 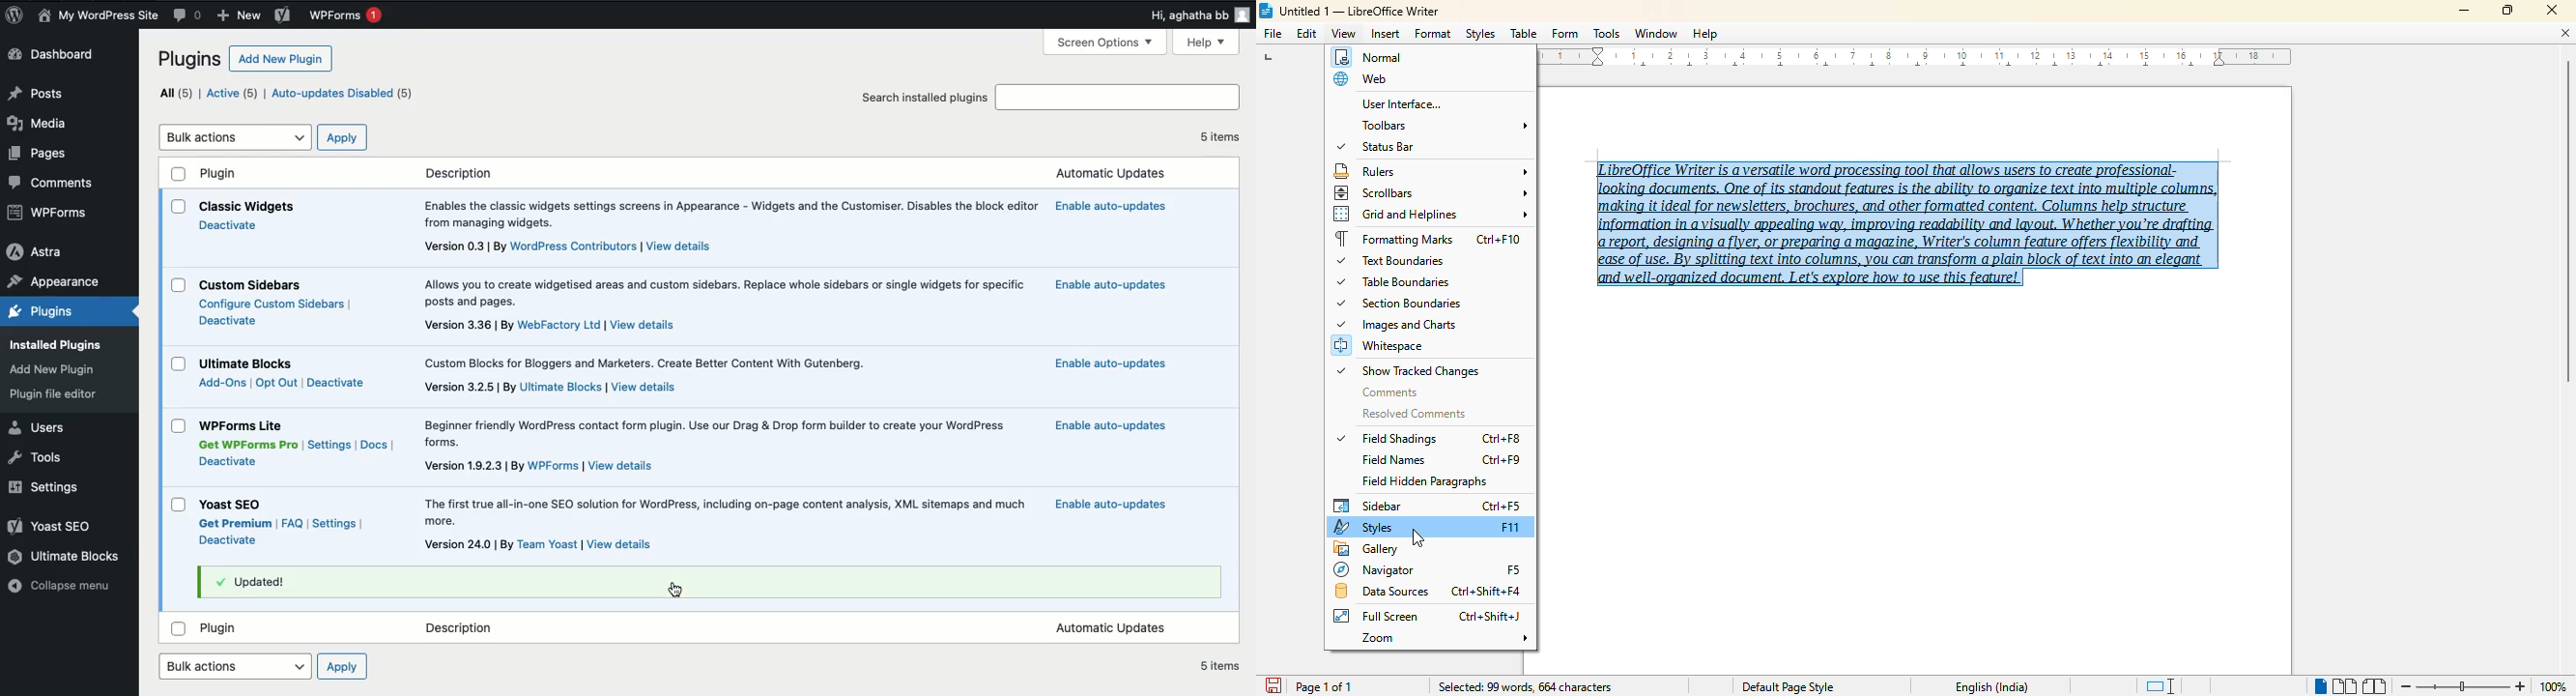 What do you see at coordinates (1426, 591) in the screenshot?
I see `data sources` at bounding box center [1426, 591].